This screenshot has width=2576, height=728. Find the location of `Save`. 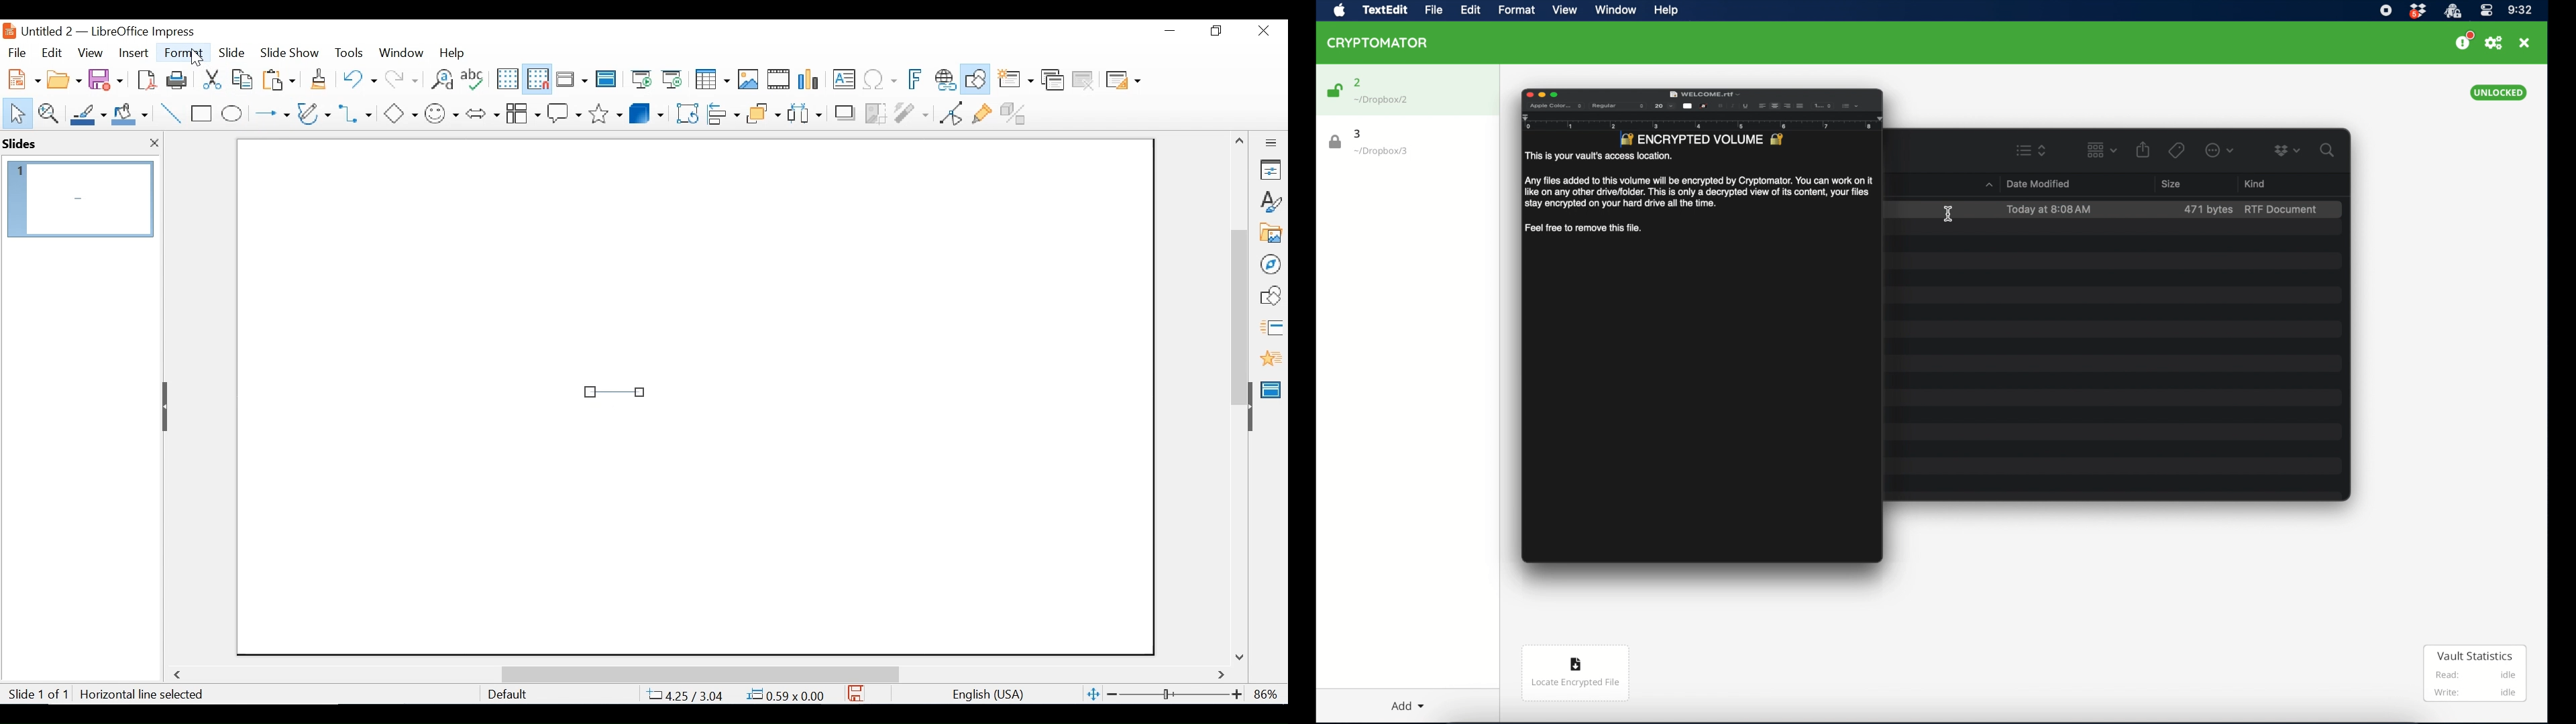

Save is located at coordinates (857, 693).